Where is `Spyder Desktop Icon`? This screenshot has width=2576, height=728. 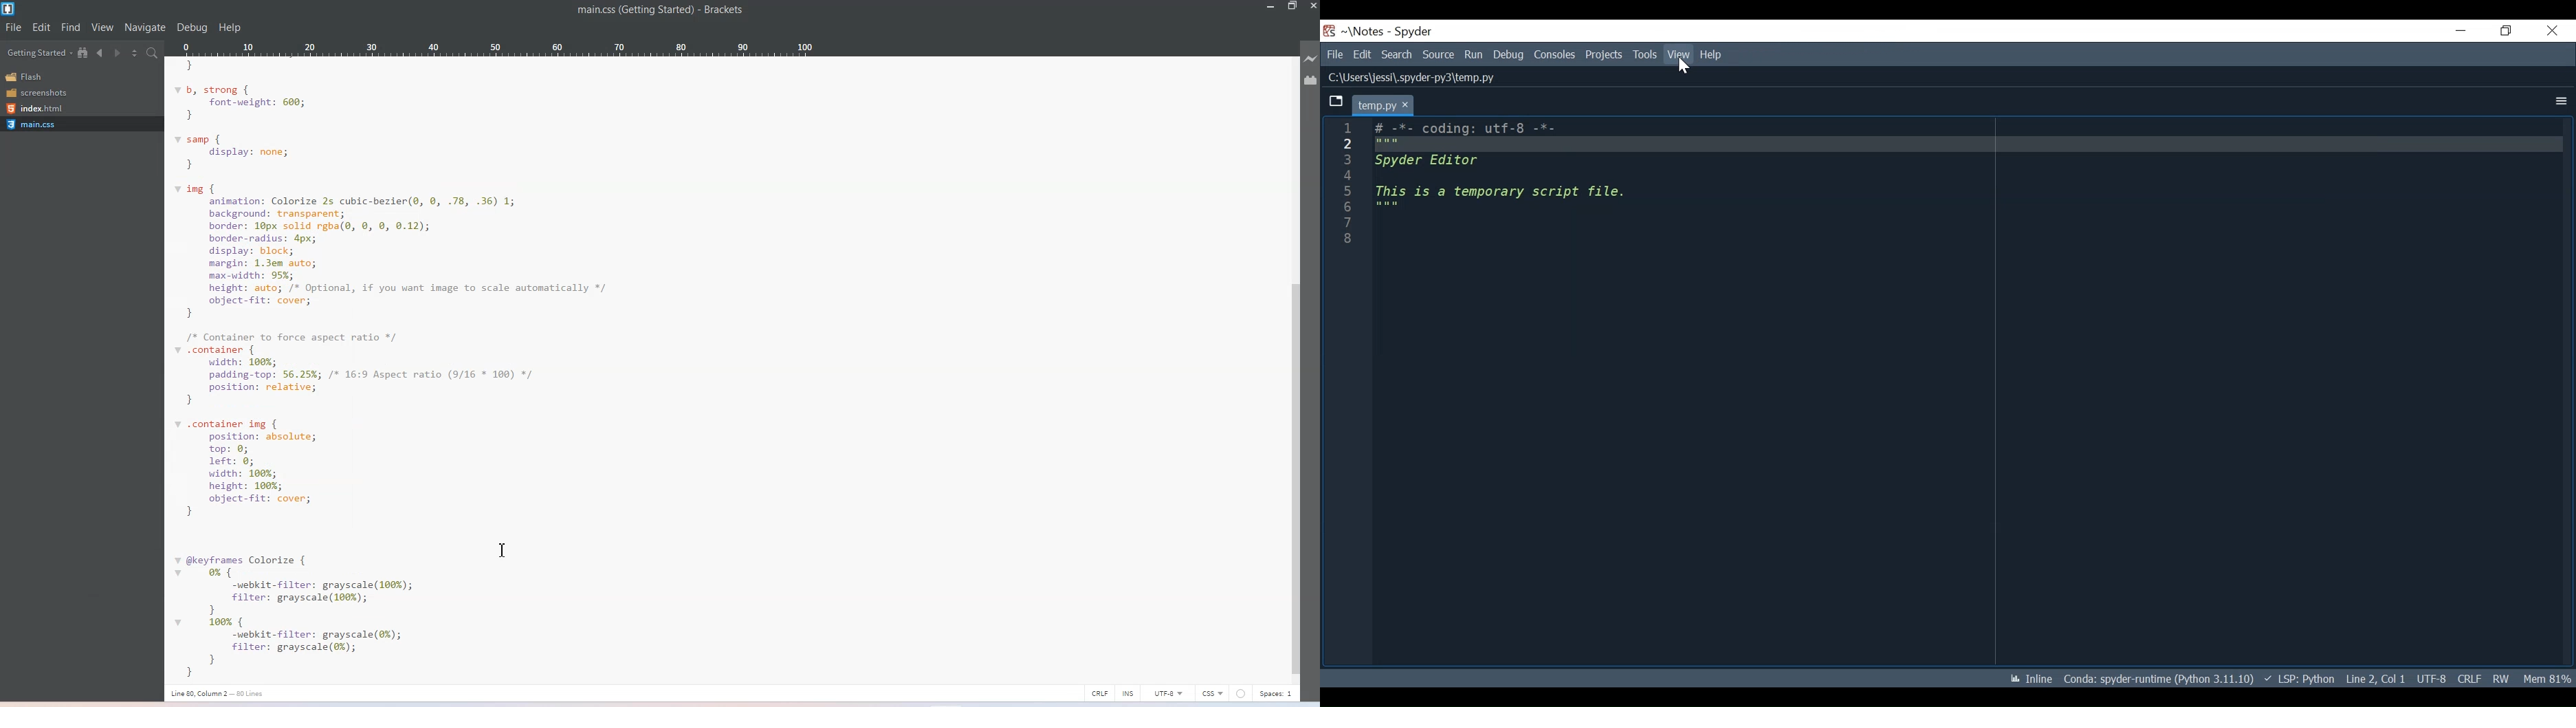 Spyder Desktop Icon is located at coordinates (1329, 31).